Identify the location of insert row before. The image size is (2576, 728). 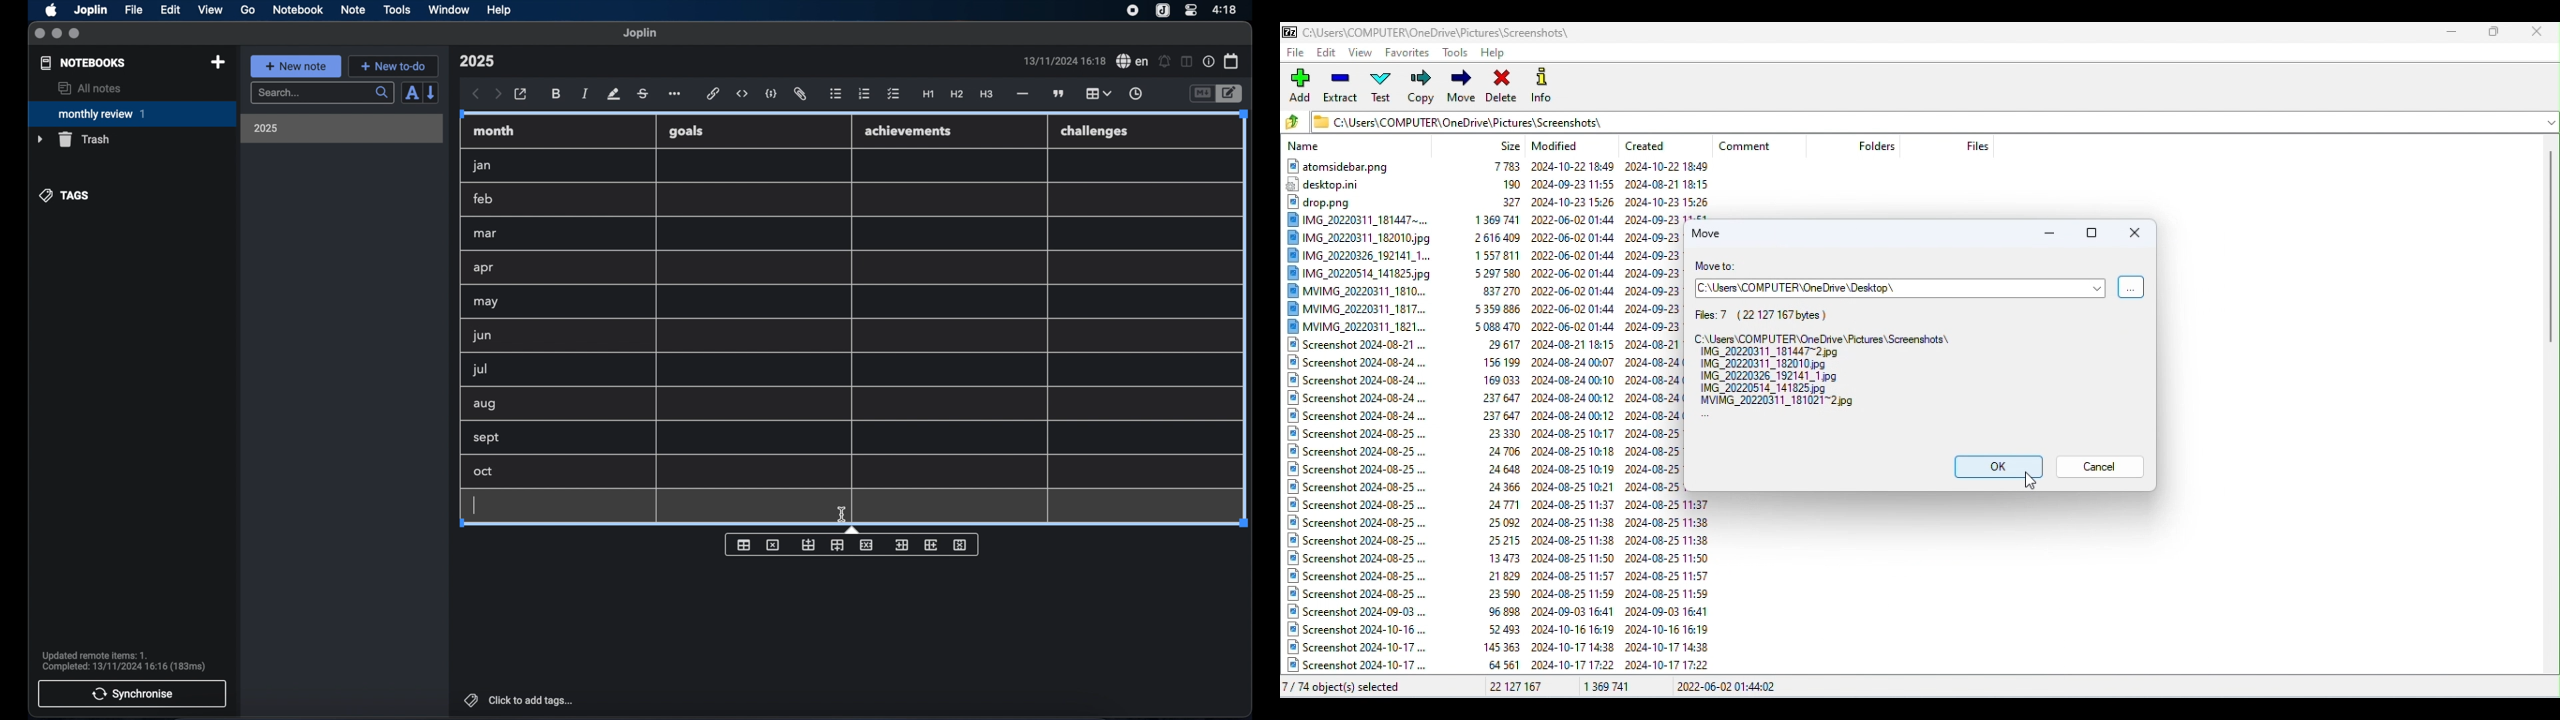
(809, 545).